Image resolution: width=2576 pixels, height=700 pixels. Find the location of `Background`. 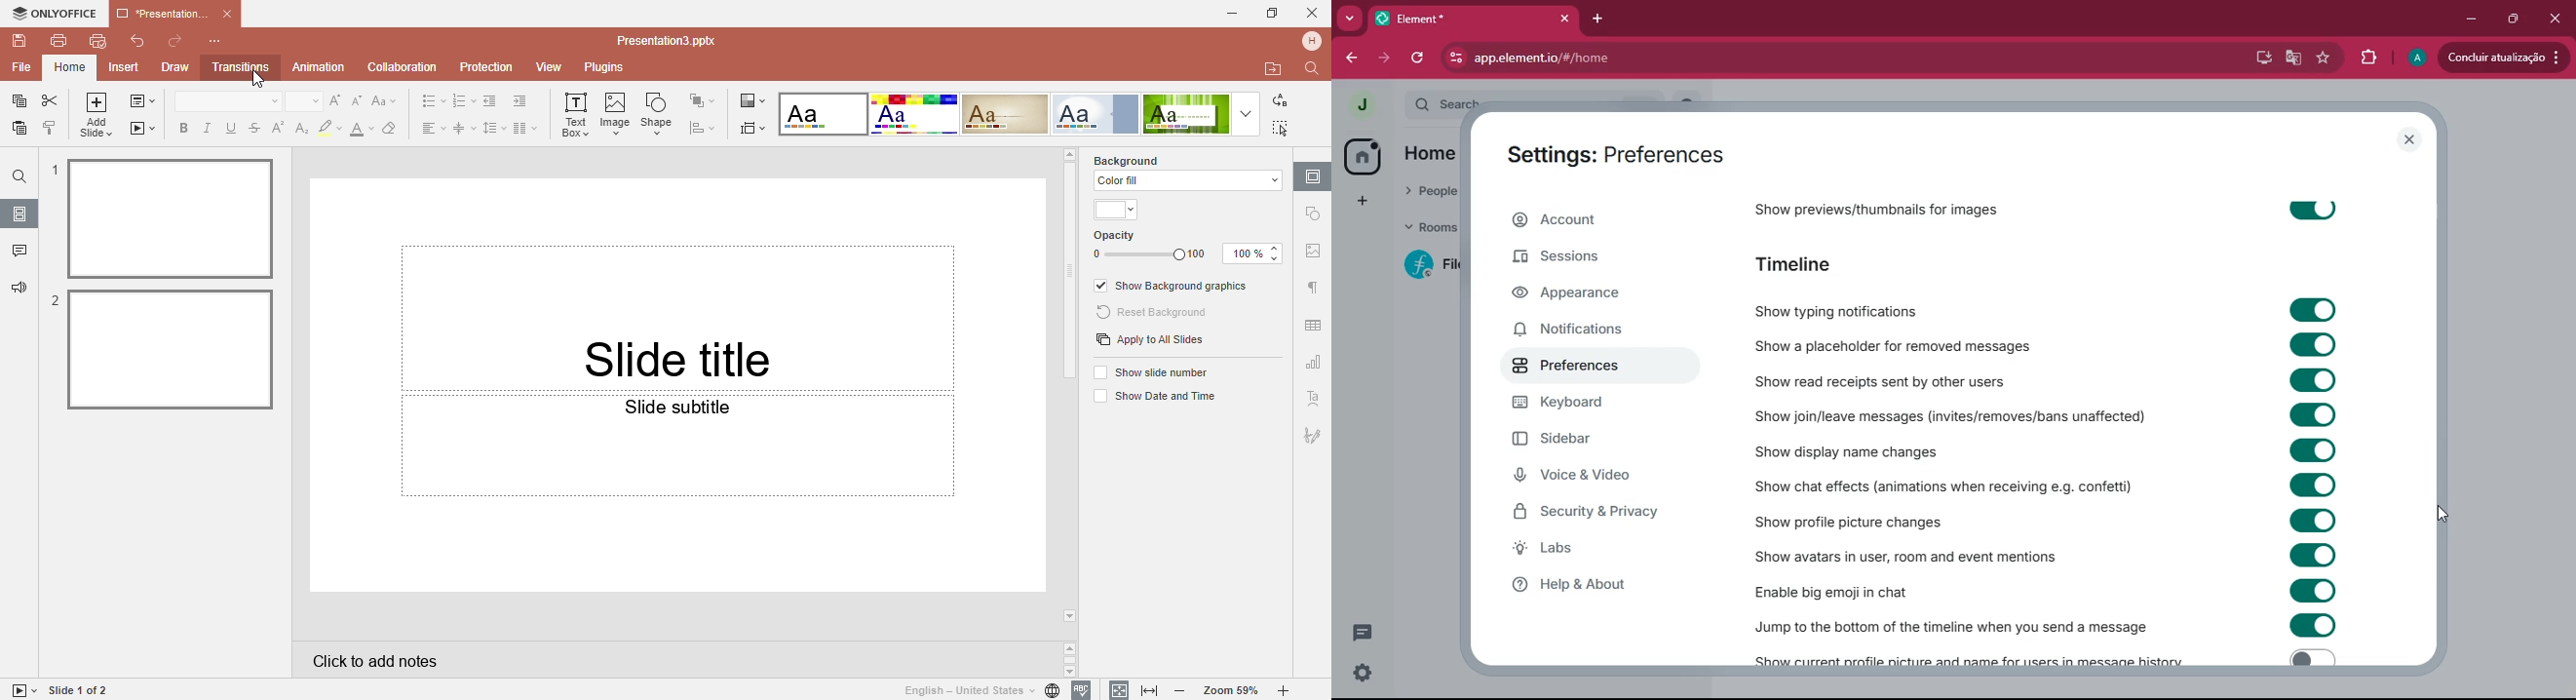

Background is located at coordinates (1142, 159).